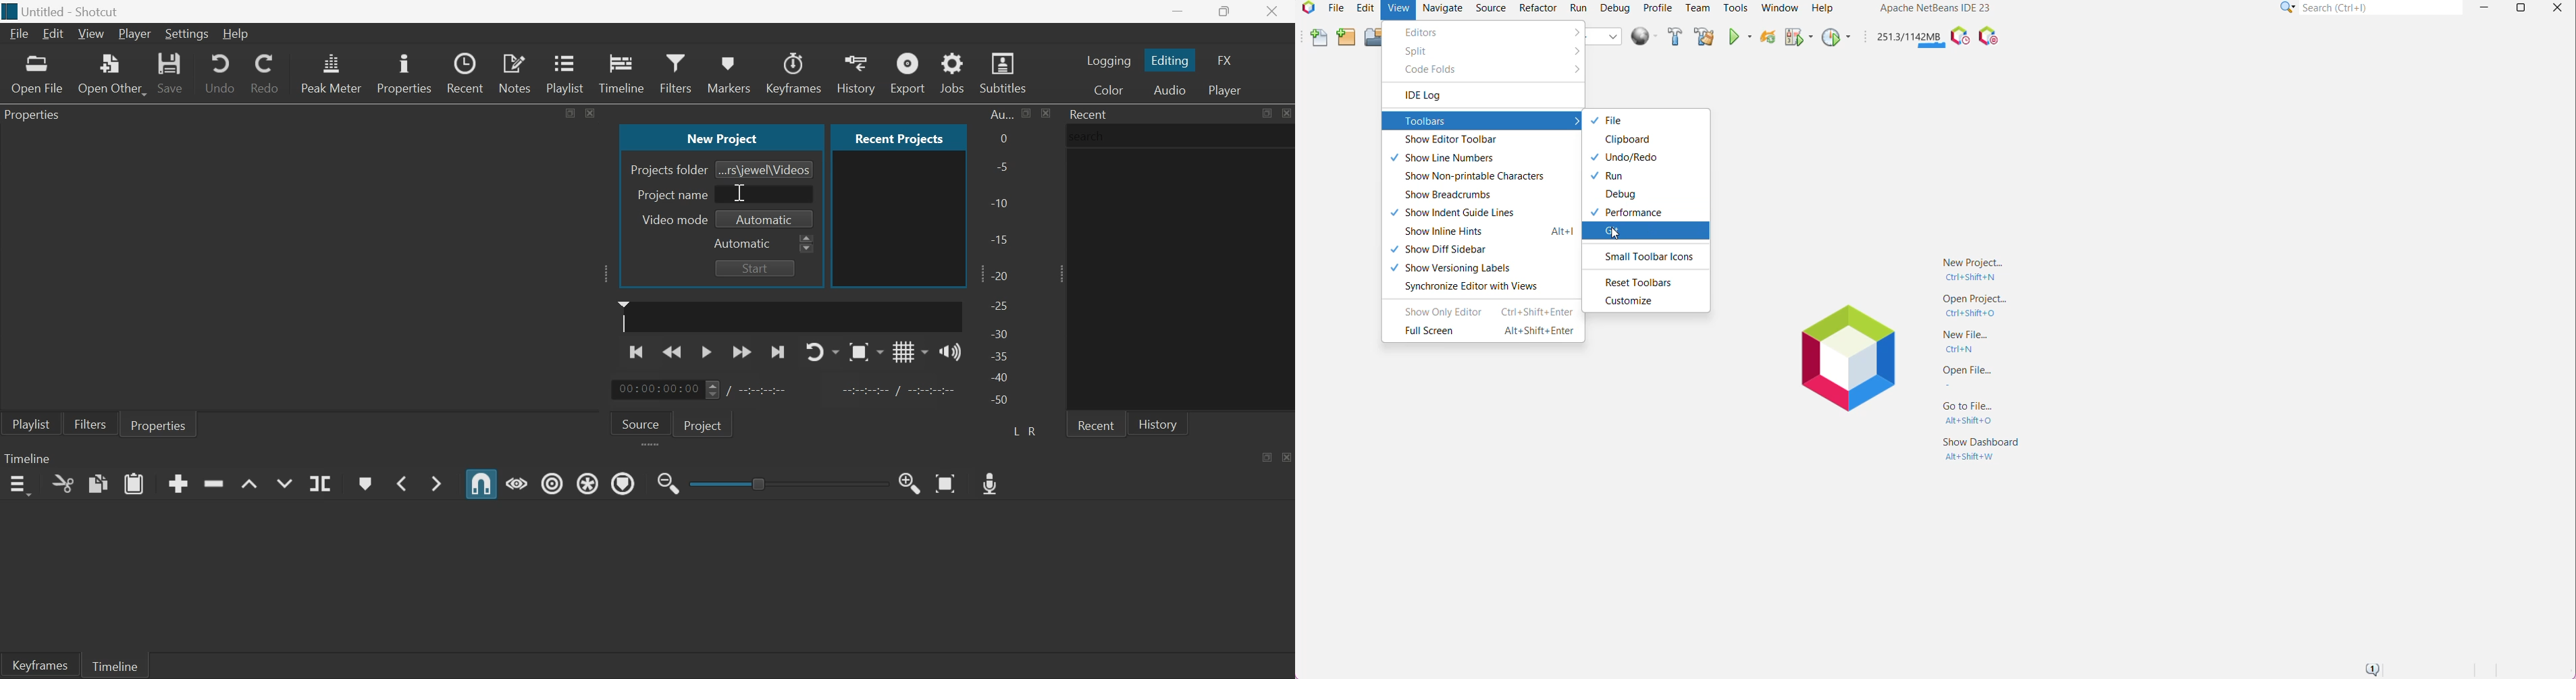  What do you see at coordinates (675, 72) in the screenshot?
I see `Filters` at bounding box center [675, 72].